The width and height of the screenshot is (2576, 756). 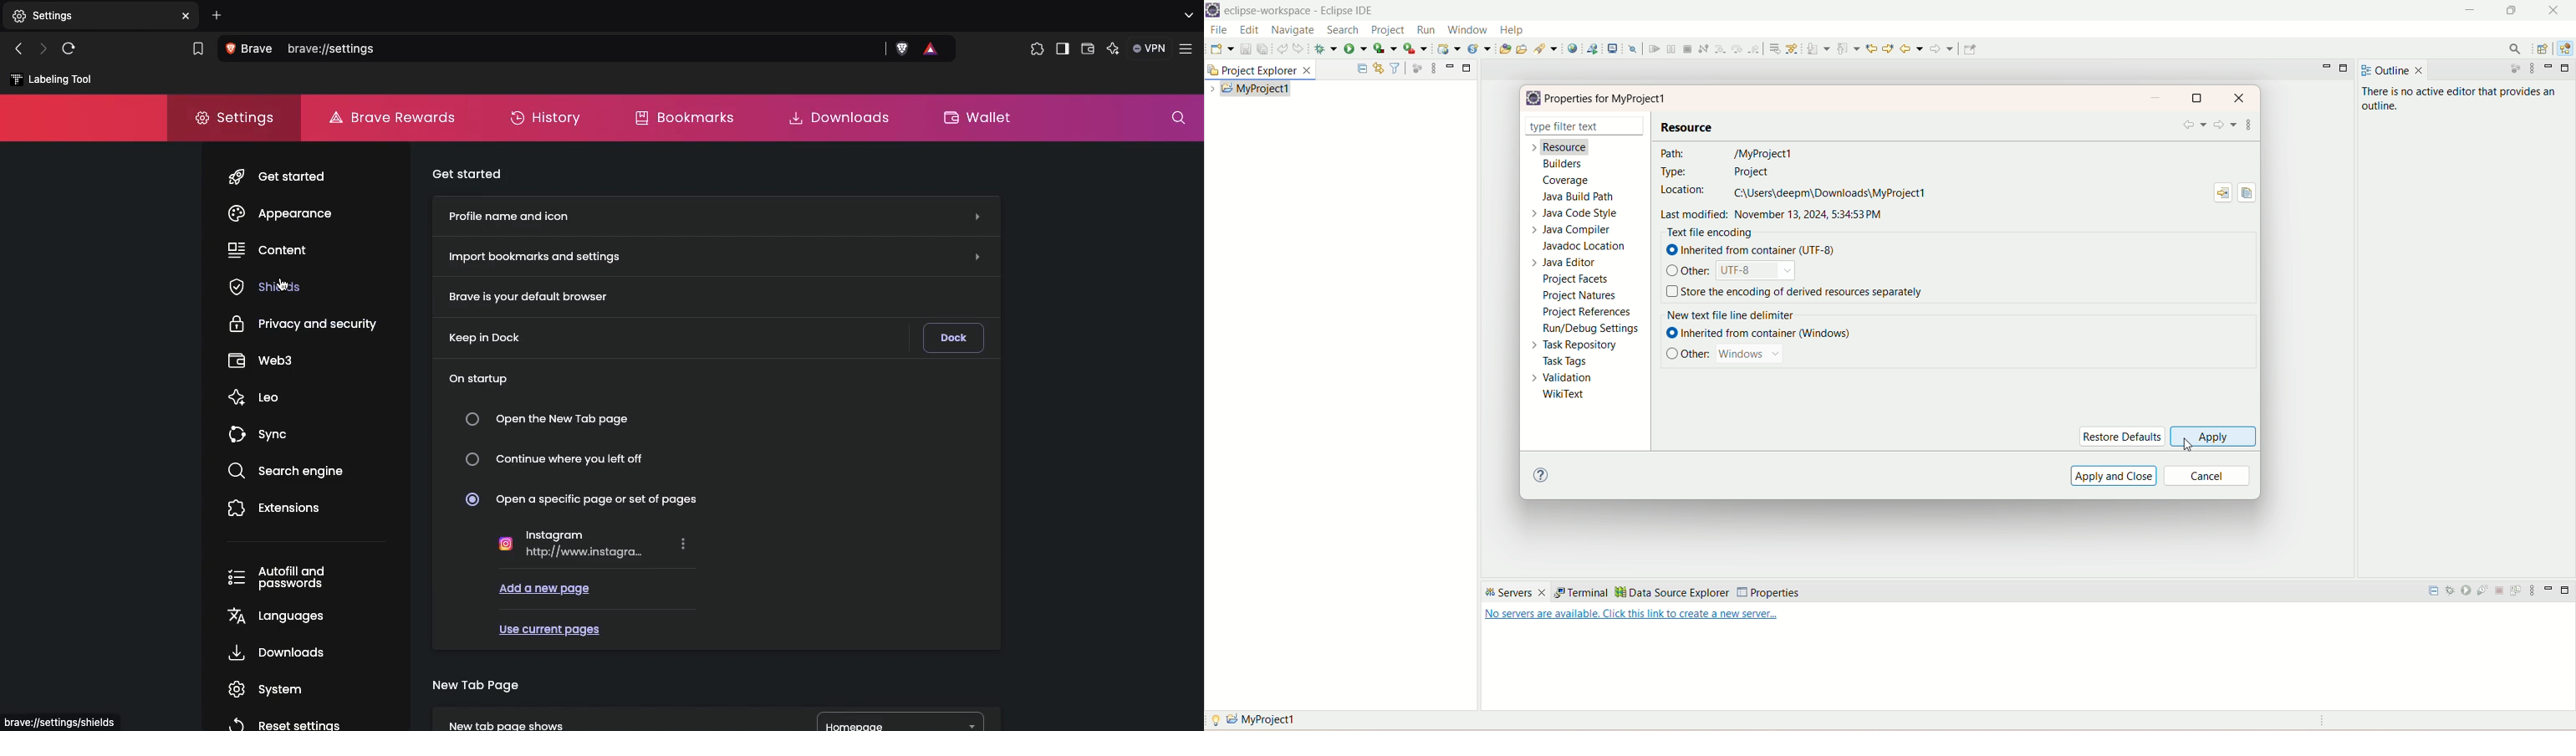 What do you see at coordinates (1795, 48) in the screenshot?
I see `use step filters` at bounding box center [1795, 48].